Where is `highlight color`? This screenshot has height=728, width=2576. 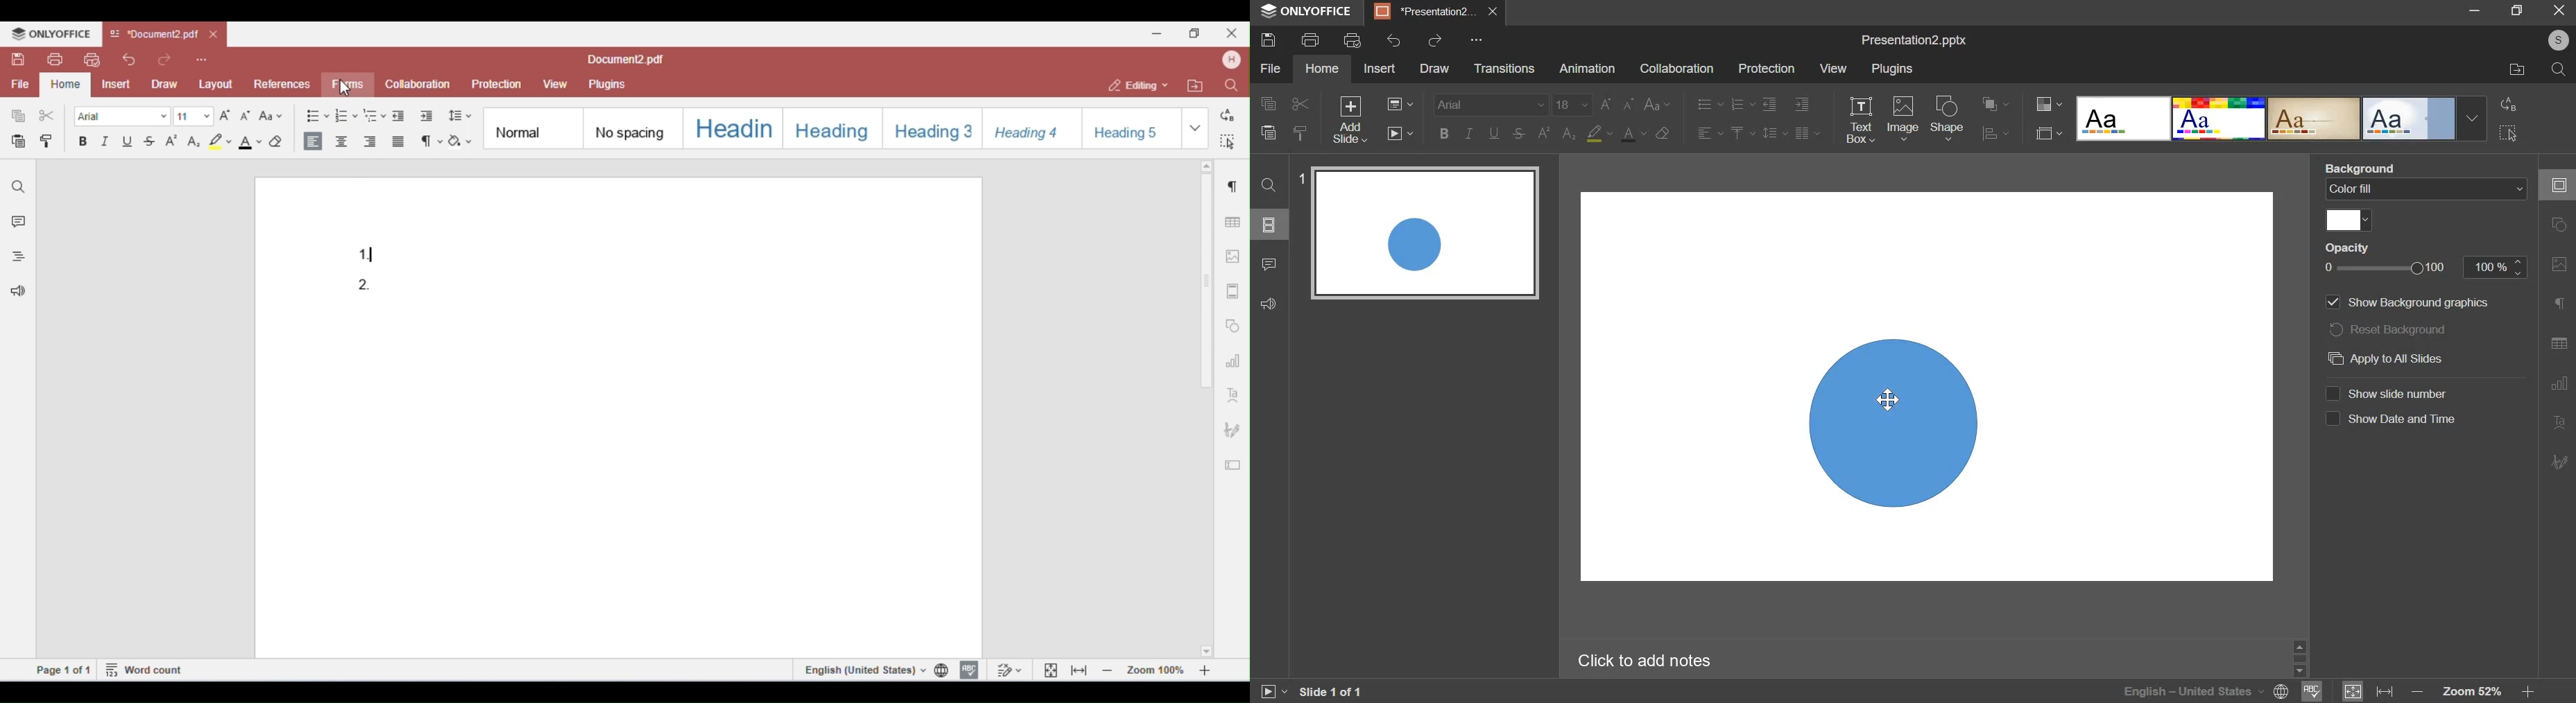
highlight color is located at coordinates (1601, 134).